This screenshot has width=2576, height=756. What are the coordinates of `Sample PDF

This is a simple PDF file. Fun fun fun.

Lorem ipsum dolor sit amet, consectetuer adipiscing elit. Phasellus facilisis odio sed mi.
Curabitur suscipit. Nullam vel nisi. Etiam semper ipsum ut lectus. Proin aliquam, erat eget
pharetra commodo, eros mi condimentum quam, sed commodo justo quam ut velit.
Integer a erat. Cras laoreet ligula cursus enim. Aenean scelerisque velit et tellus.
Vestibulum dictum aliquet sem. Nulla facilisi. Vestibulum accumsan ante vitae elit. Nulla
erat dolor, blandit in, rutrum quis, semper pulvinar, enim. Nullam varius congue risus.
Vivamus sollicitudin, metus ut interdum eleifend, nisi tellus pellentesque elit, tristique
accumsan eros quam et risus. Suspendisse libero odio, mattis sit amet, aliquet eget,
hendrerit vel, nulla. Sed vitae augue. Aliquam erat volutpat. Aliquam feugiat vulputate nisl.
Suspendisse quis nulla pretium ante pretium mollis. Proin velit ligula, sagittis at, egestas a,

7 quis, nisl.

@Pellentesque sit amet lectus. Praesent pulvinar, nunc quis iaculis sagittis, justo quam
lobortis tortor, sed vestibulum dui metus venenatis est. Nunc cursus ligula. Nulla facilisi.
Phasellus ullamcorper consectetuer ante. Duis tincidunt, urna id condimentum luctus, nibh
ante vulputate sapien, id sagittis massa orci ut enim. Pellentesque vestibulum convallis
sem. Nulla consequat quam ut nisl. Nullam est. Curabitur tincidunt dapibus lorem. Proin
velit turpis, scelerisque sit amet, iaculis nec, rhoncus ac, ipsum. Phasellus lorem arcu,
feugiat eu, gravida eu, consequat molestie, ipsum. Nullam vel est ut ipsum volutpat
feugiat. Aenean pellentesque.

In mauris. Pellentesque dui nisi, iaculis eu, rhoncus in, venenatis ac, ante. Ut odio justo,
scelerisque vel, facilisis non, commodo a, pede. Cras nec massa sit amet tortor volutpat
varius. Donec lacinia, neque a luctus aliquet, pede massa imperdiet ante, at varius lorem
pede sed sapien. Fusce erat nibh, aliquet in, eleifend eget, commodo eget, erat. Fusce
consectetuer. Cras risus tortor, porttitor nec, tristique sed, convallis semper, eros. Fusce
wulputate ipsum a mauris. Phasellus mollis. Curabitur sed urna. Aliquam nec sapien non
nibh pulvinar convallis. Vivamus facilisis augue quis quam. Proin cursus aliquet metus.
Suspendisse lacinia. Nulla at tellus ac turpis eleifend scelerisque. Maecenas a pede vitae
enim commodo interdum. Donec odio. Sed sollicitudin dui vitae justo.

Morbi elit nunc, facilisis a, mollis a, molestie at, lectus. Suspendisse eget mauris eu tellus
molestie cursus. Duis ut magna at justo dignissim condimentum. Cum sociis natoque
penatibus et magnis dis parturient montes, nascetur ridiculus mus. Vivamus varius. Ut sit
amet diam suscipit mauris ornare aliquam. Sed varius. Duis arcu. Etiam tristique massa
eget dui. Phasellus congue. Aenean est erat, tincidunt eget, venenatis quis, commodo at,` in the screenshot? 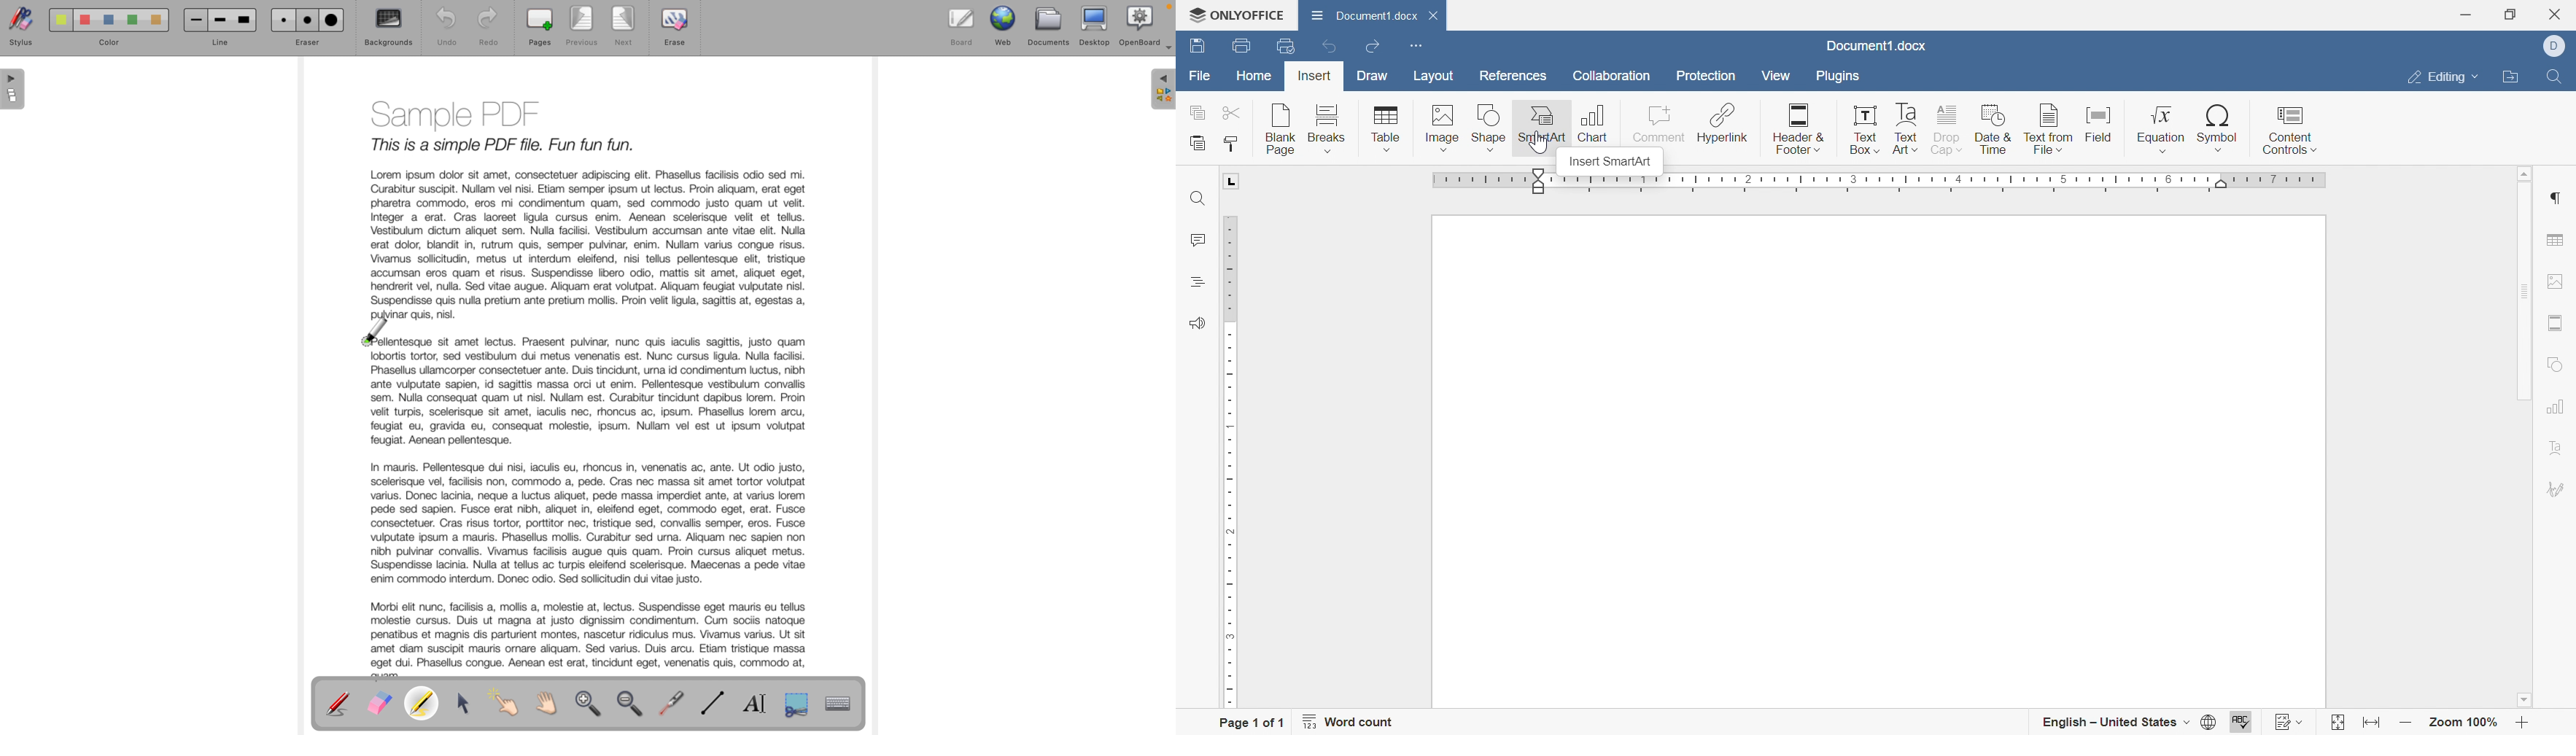 It's located at (589, 384).